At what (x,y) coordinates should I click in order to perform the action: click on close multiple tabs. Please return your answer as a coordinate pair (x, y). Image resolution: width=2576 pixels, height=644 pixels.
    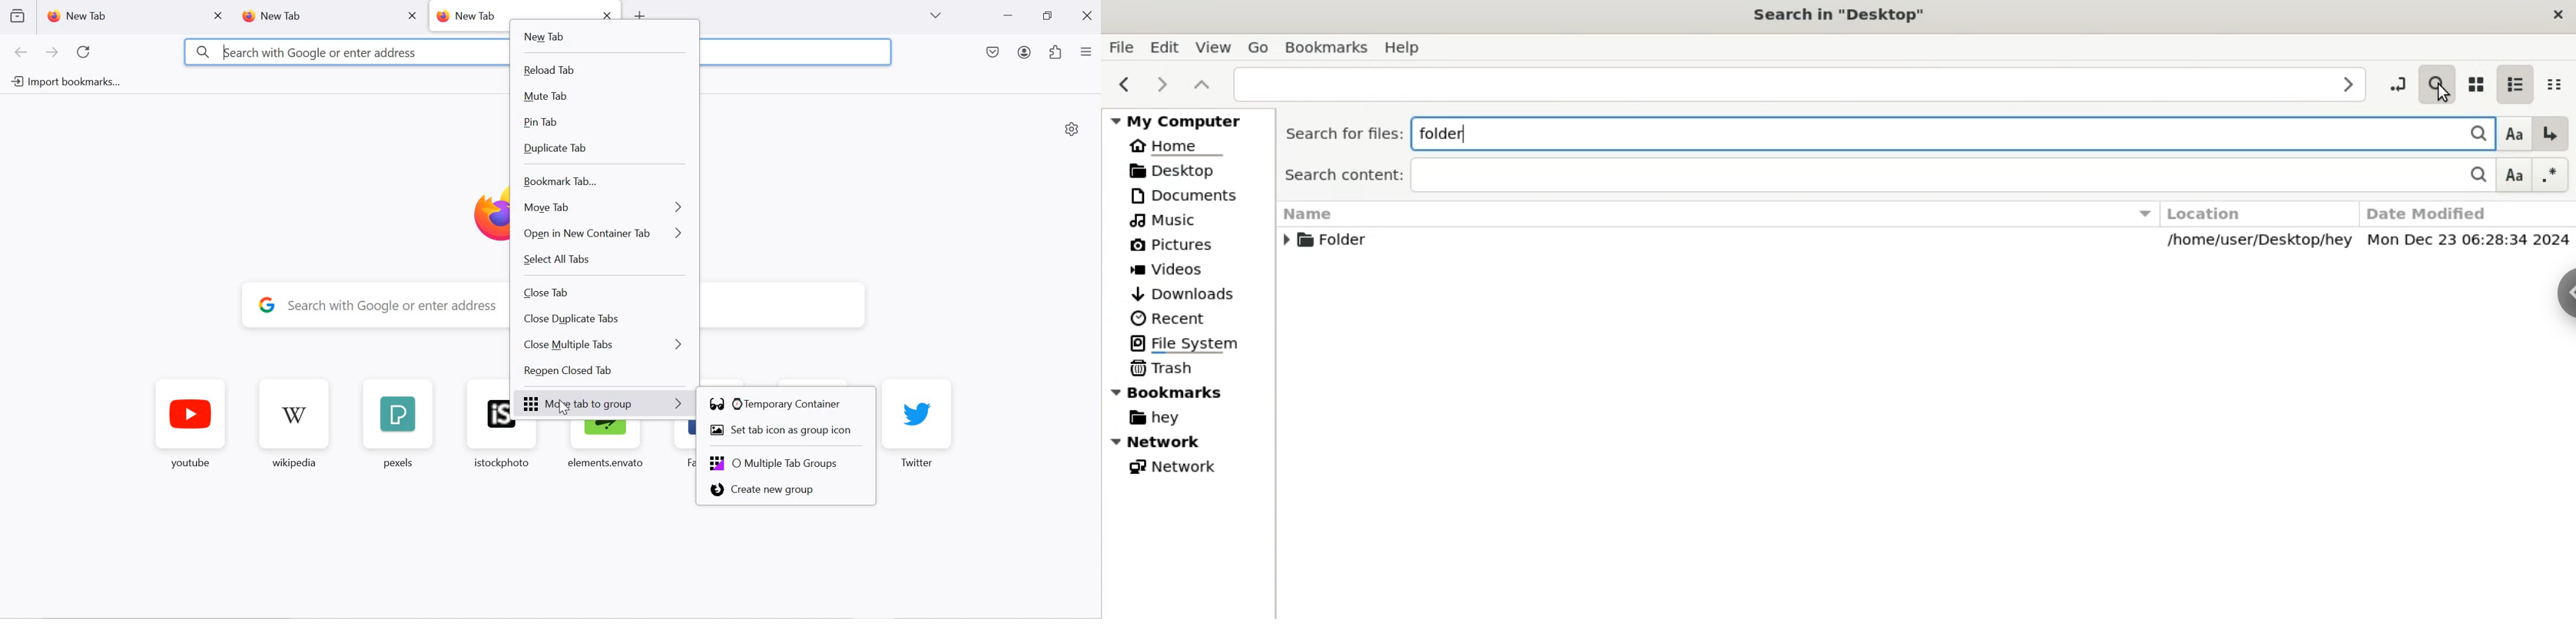
    Looking at the image, I should click on (605, 345).